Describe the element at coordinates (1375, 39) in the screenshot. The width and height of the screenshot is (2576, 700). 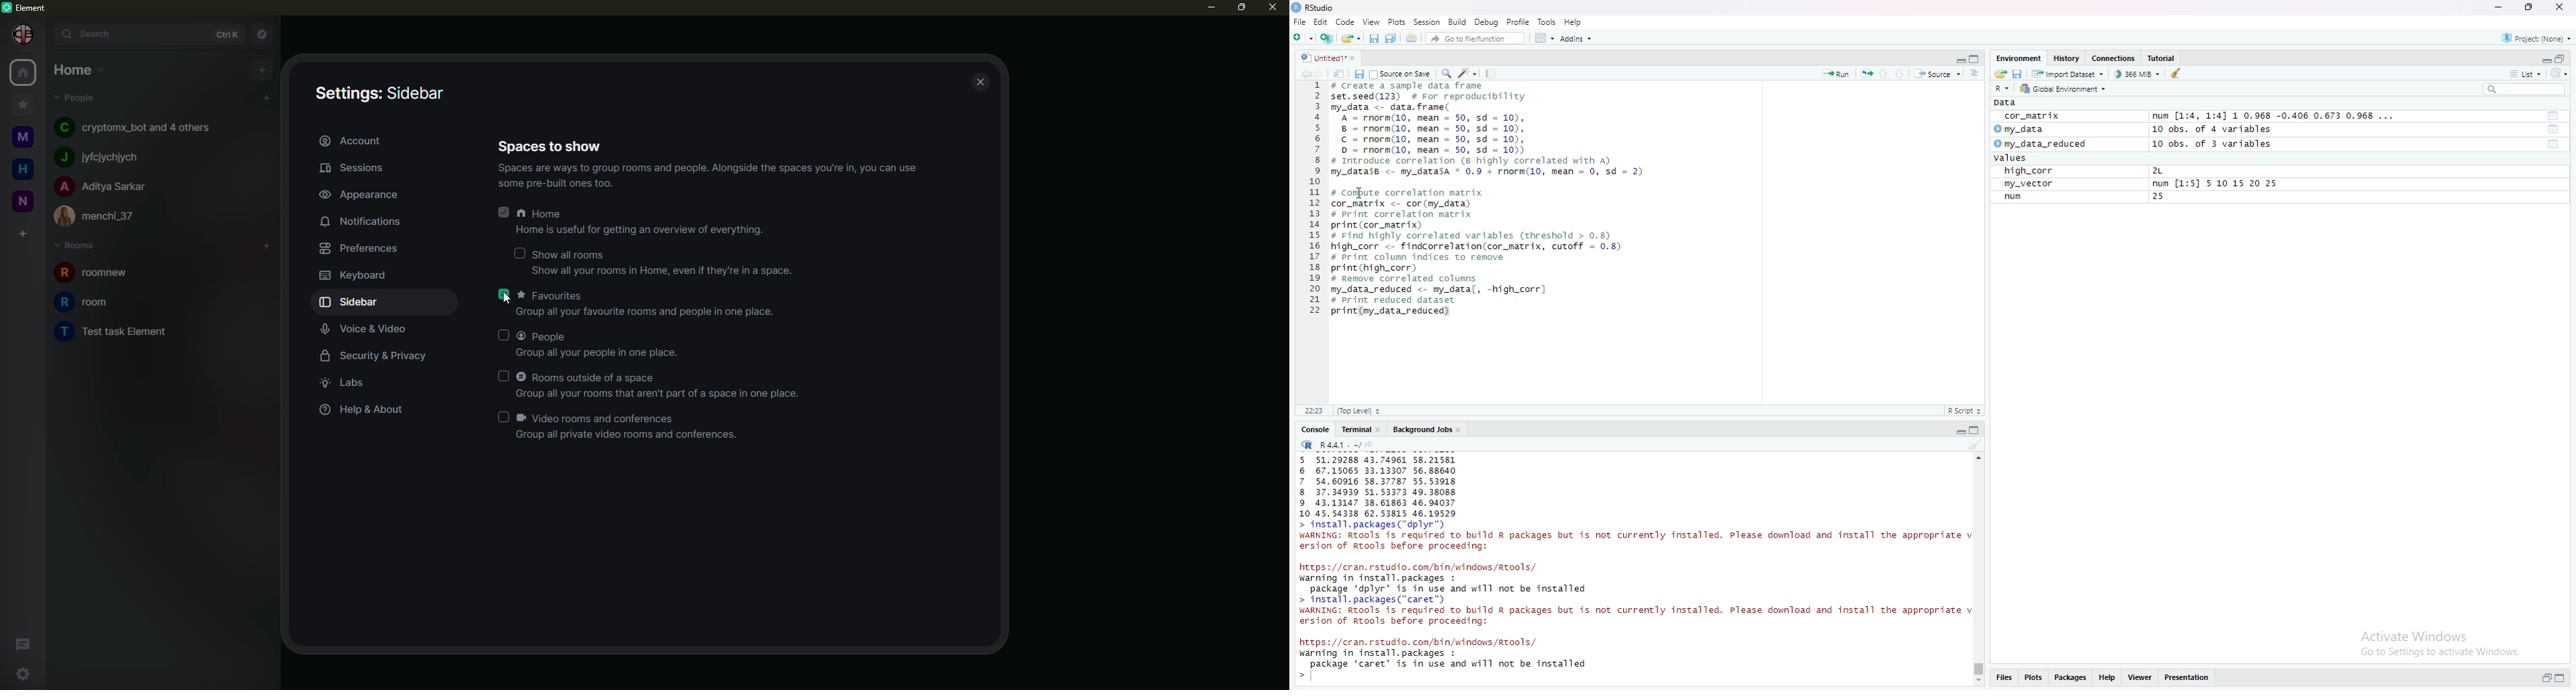
I see `save` at that location.